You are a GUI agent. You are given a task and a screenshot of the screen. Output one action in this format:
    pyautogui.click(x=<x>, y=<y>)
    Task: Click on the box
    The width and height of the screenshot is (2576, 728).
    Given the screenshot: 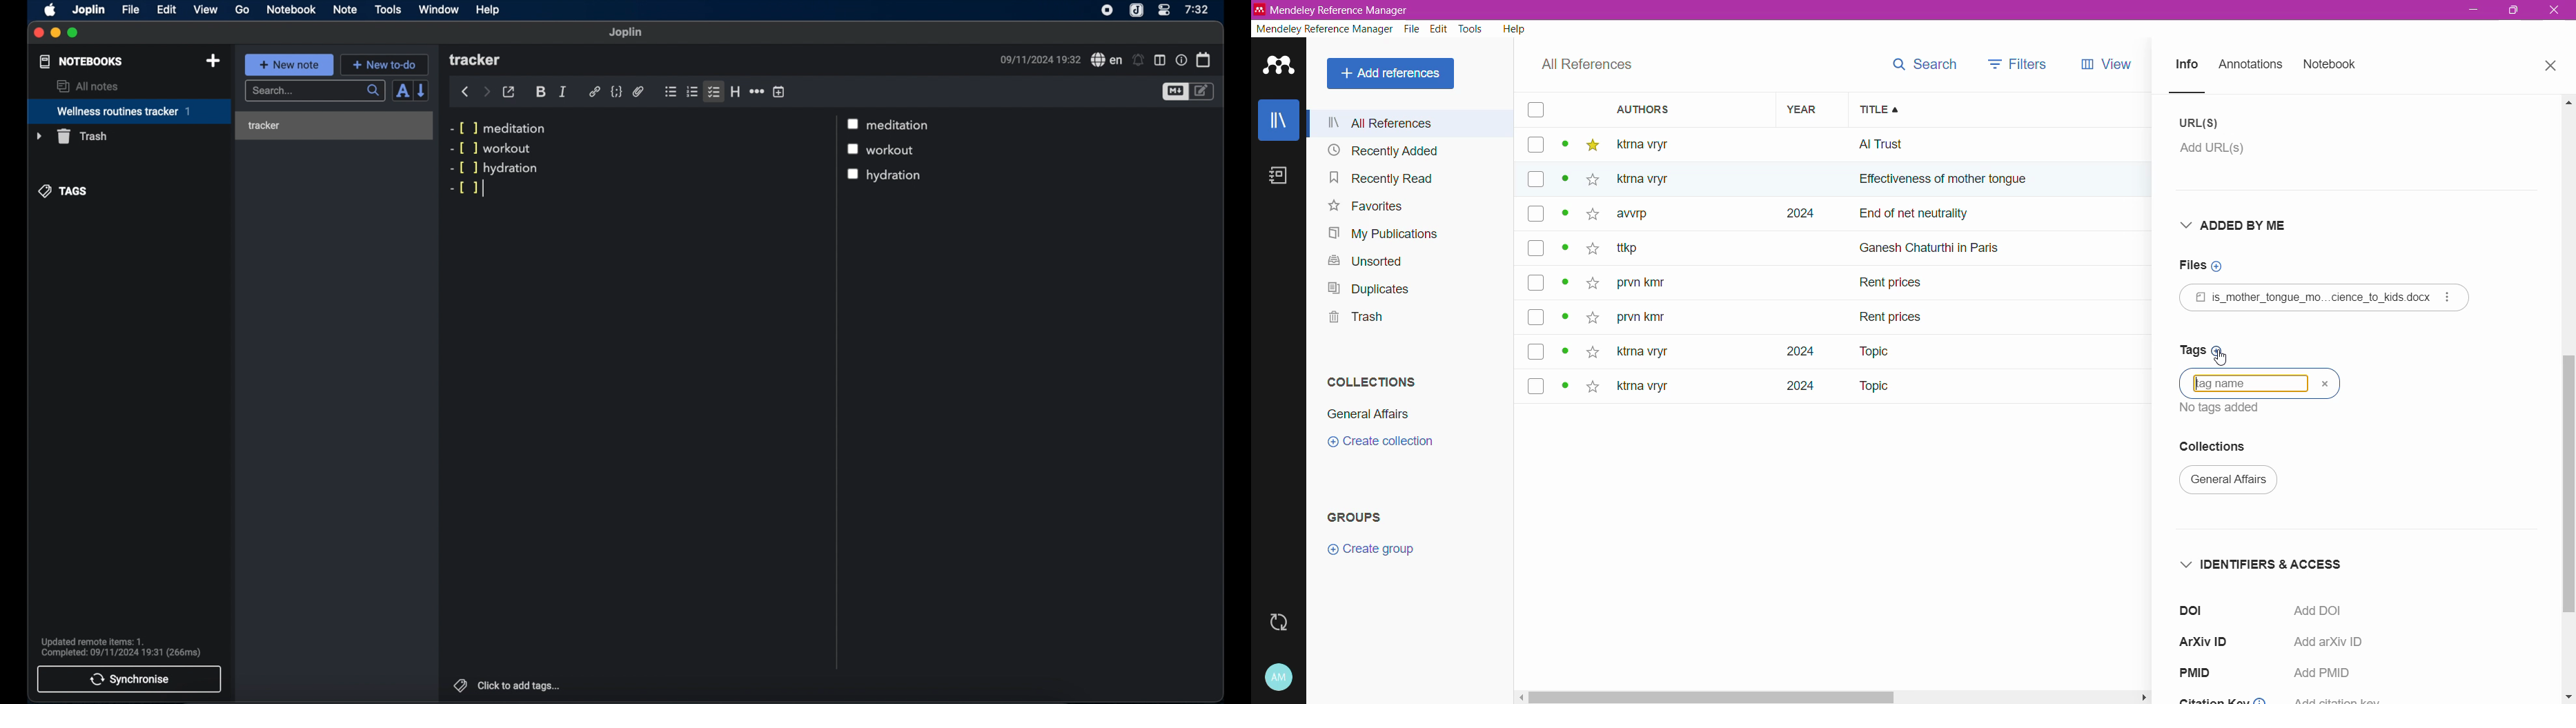 What is the action you would take?
    pyautogui.click(x=1535, y=180)
    